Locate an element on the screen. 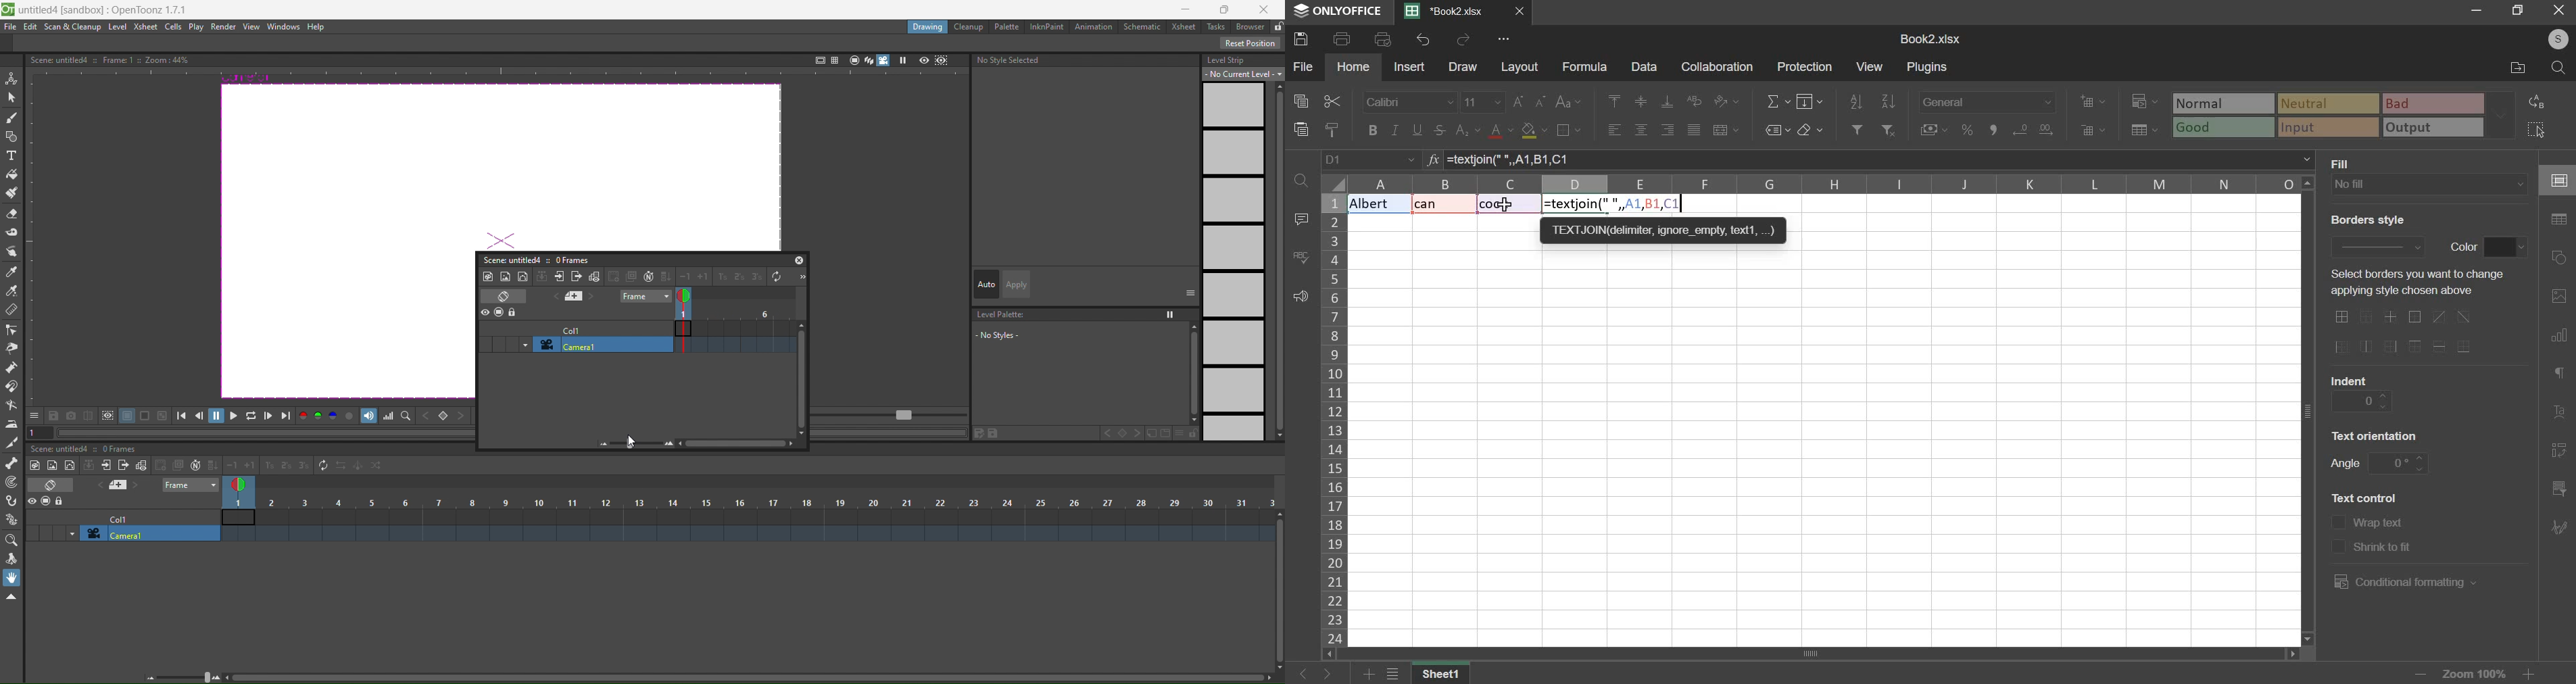 The width and height of the screenshot is (2576, 700). copy style is located at coordinates (1333, 129).